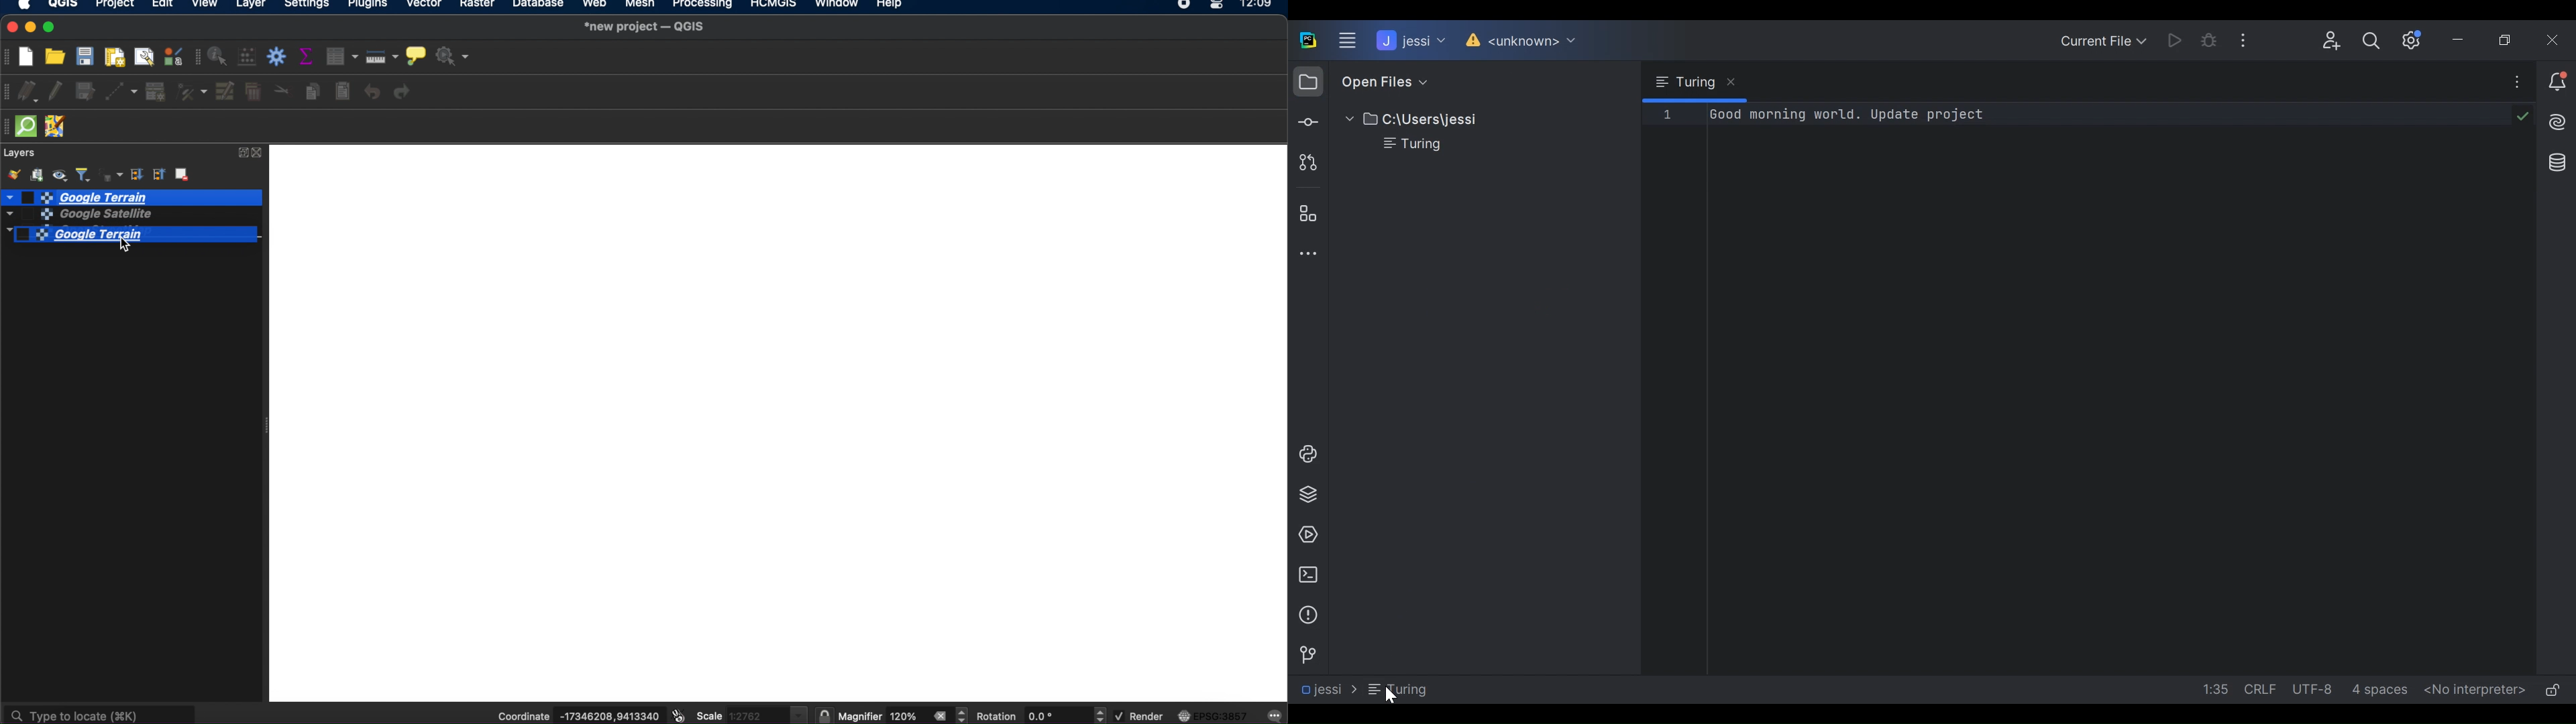 This screenshot has height=728, width=2576. Describe the element at coordinates (1348, 41) in the screenshot. I see `Main Menu` at that location.